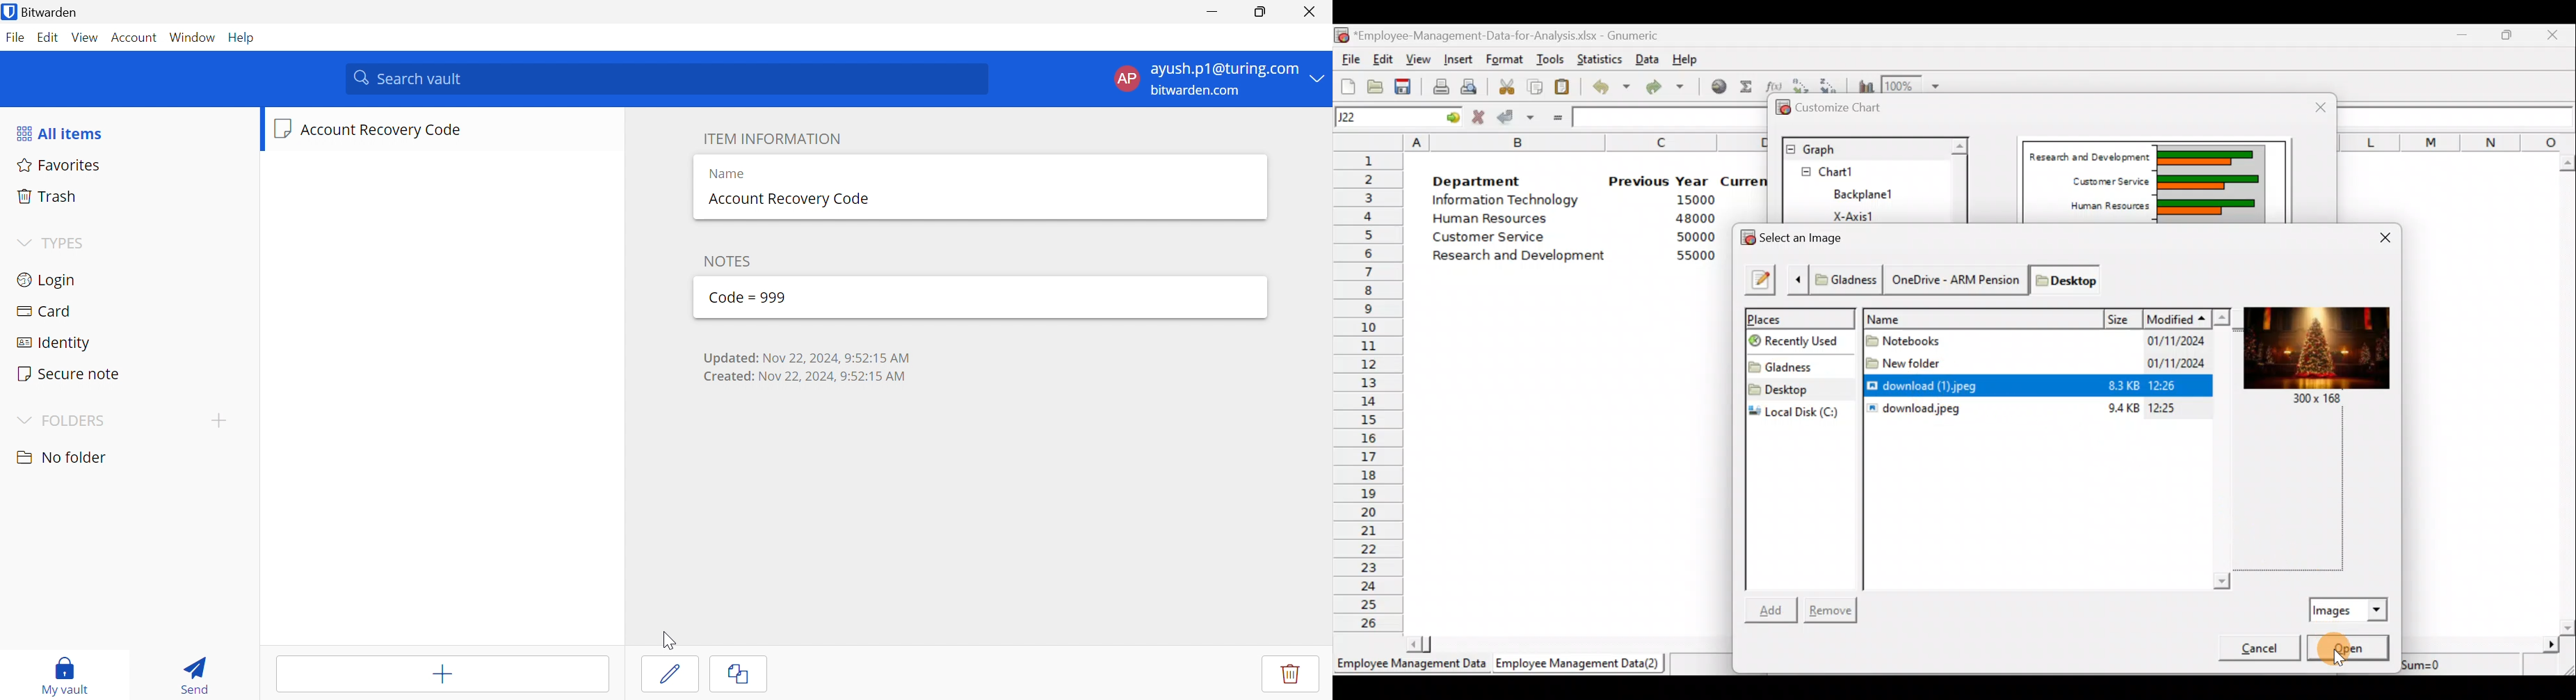 Image resolution: width=2576 pixels, height=700 pixels. What do you see at coordinates (2208, 183) in the screenshot?
I see `Chart Preview` at bounding box center [2208, 183].